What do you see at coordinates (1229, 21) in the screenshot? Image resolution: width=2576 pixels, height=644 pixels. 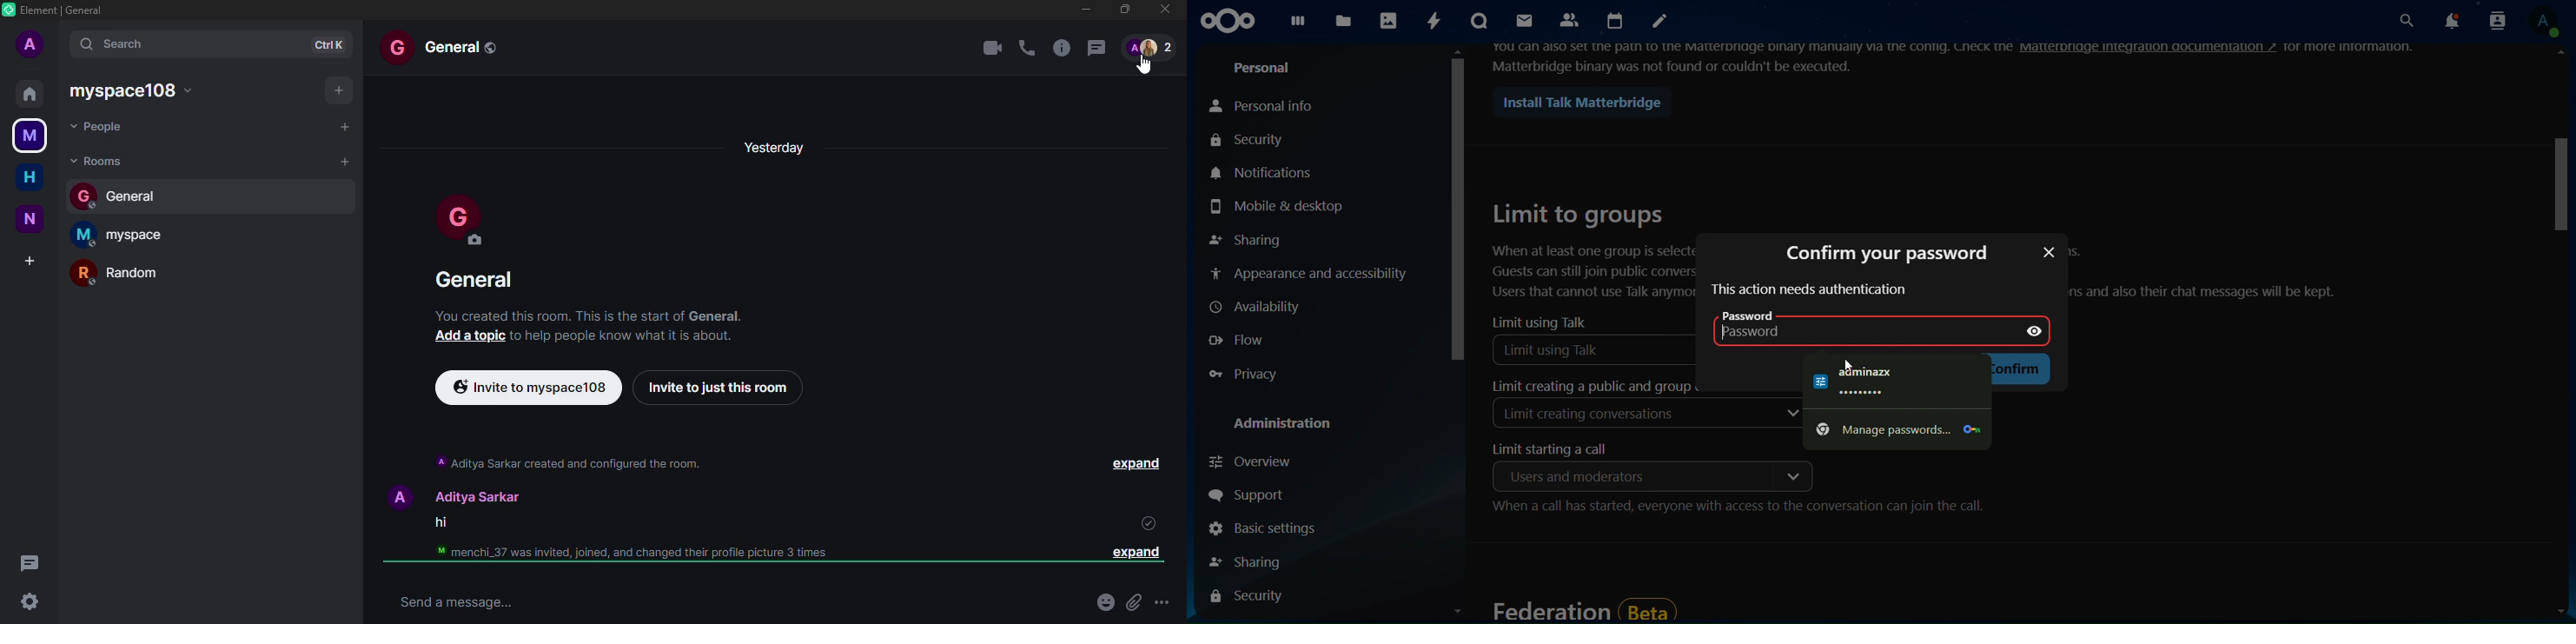 I see `icon` at bounding box center [1229, 21].